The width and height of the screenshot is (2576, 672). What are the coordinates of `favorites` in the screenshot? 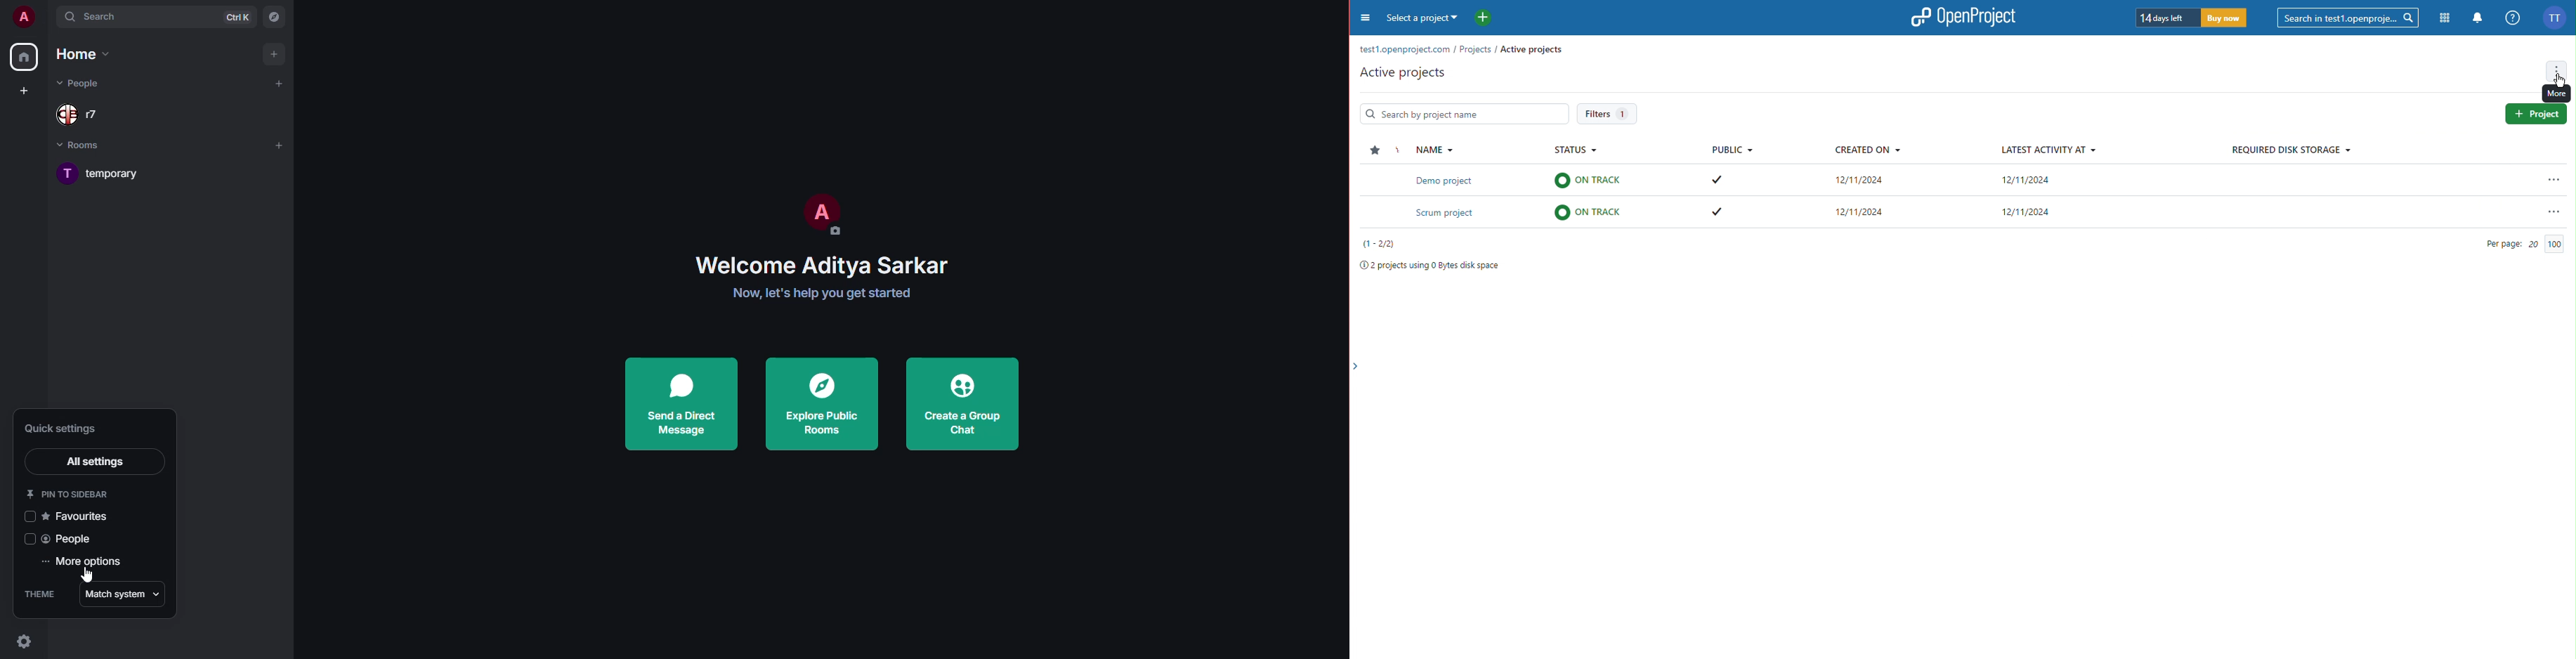 It's located at (86, 516).